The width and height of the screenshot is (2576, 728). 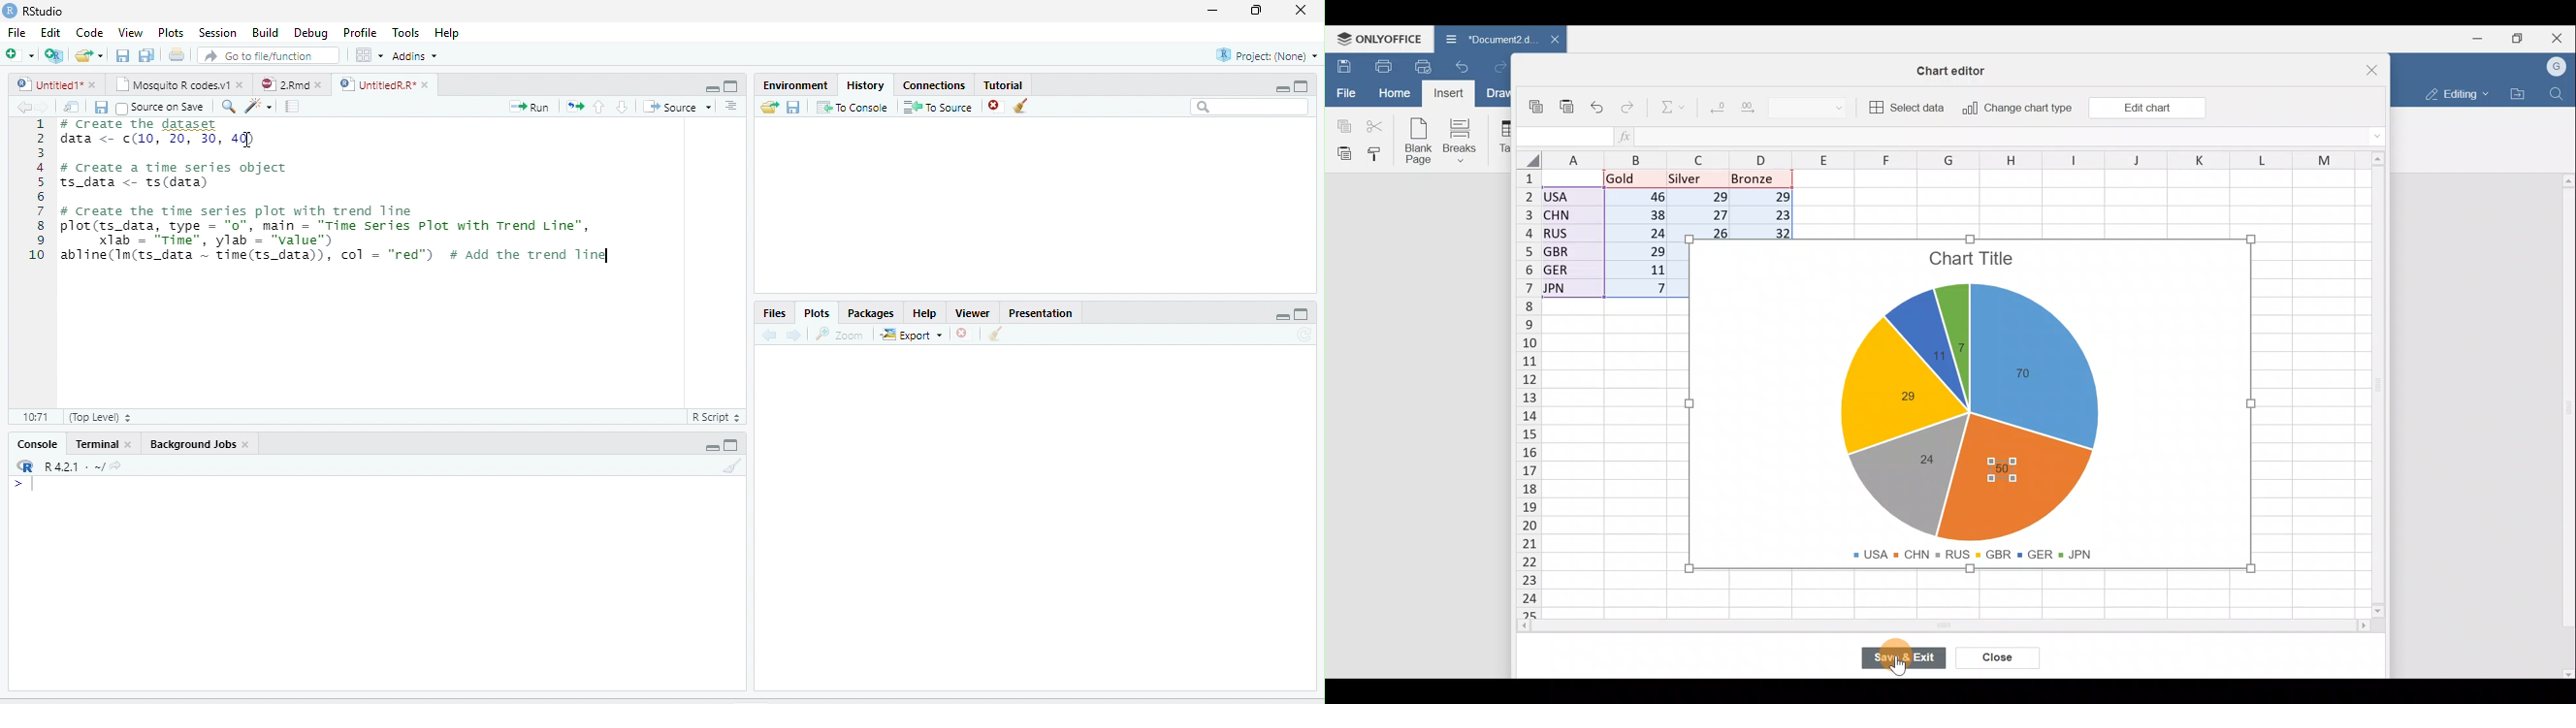 I want to click on close, so click(x=425, y=84).